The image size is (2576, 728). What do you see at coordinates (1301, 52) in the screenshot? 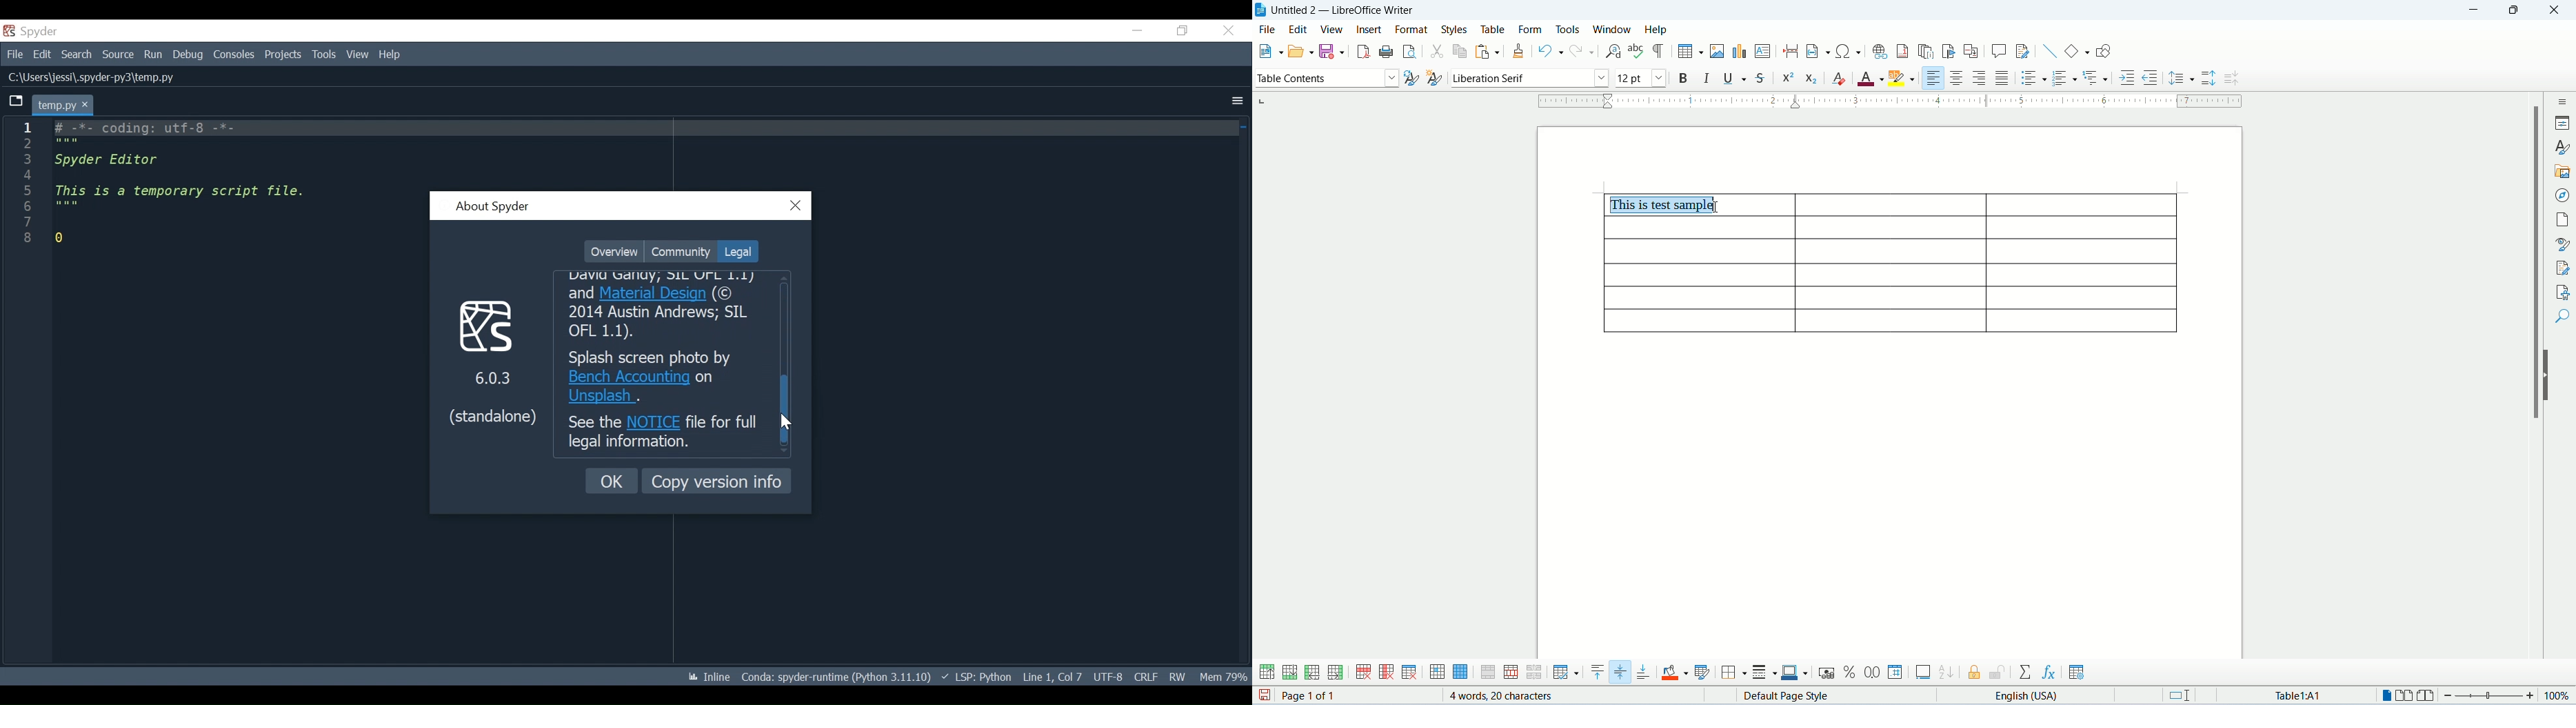
I see `open` at bounding box center [1301, 52].